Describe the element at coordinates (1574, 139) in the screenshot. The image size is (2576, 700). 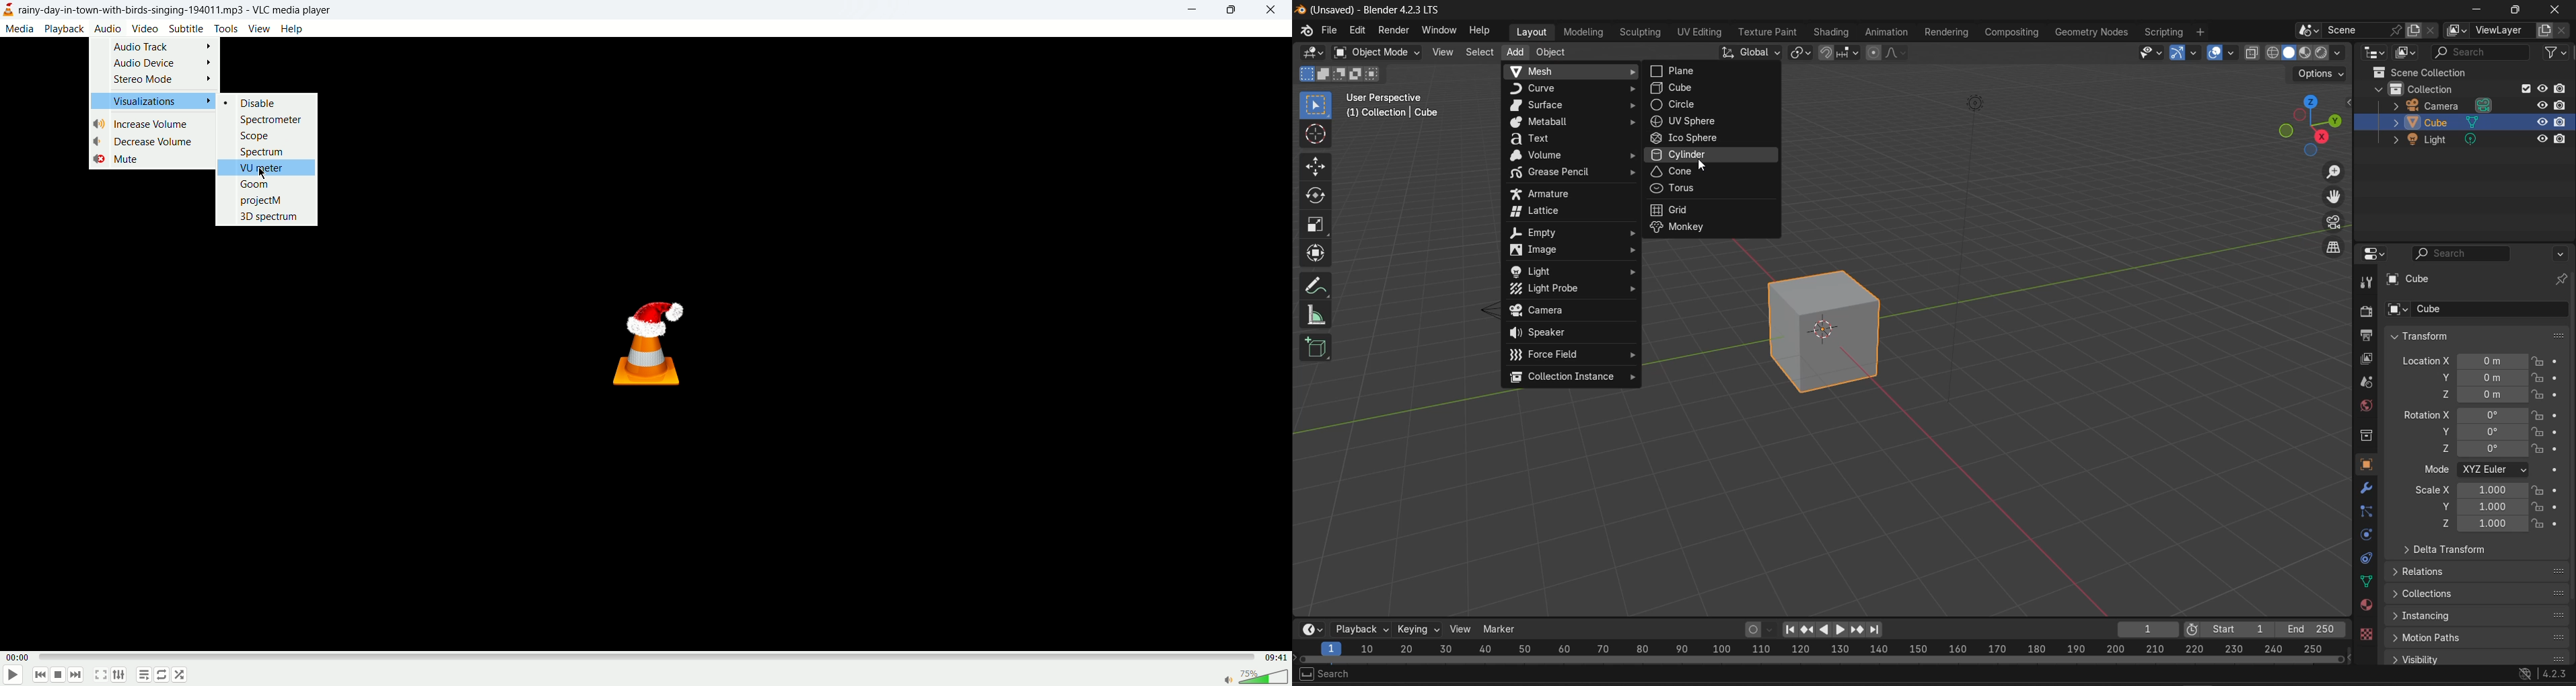
I see `text` at that location.